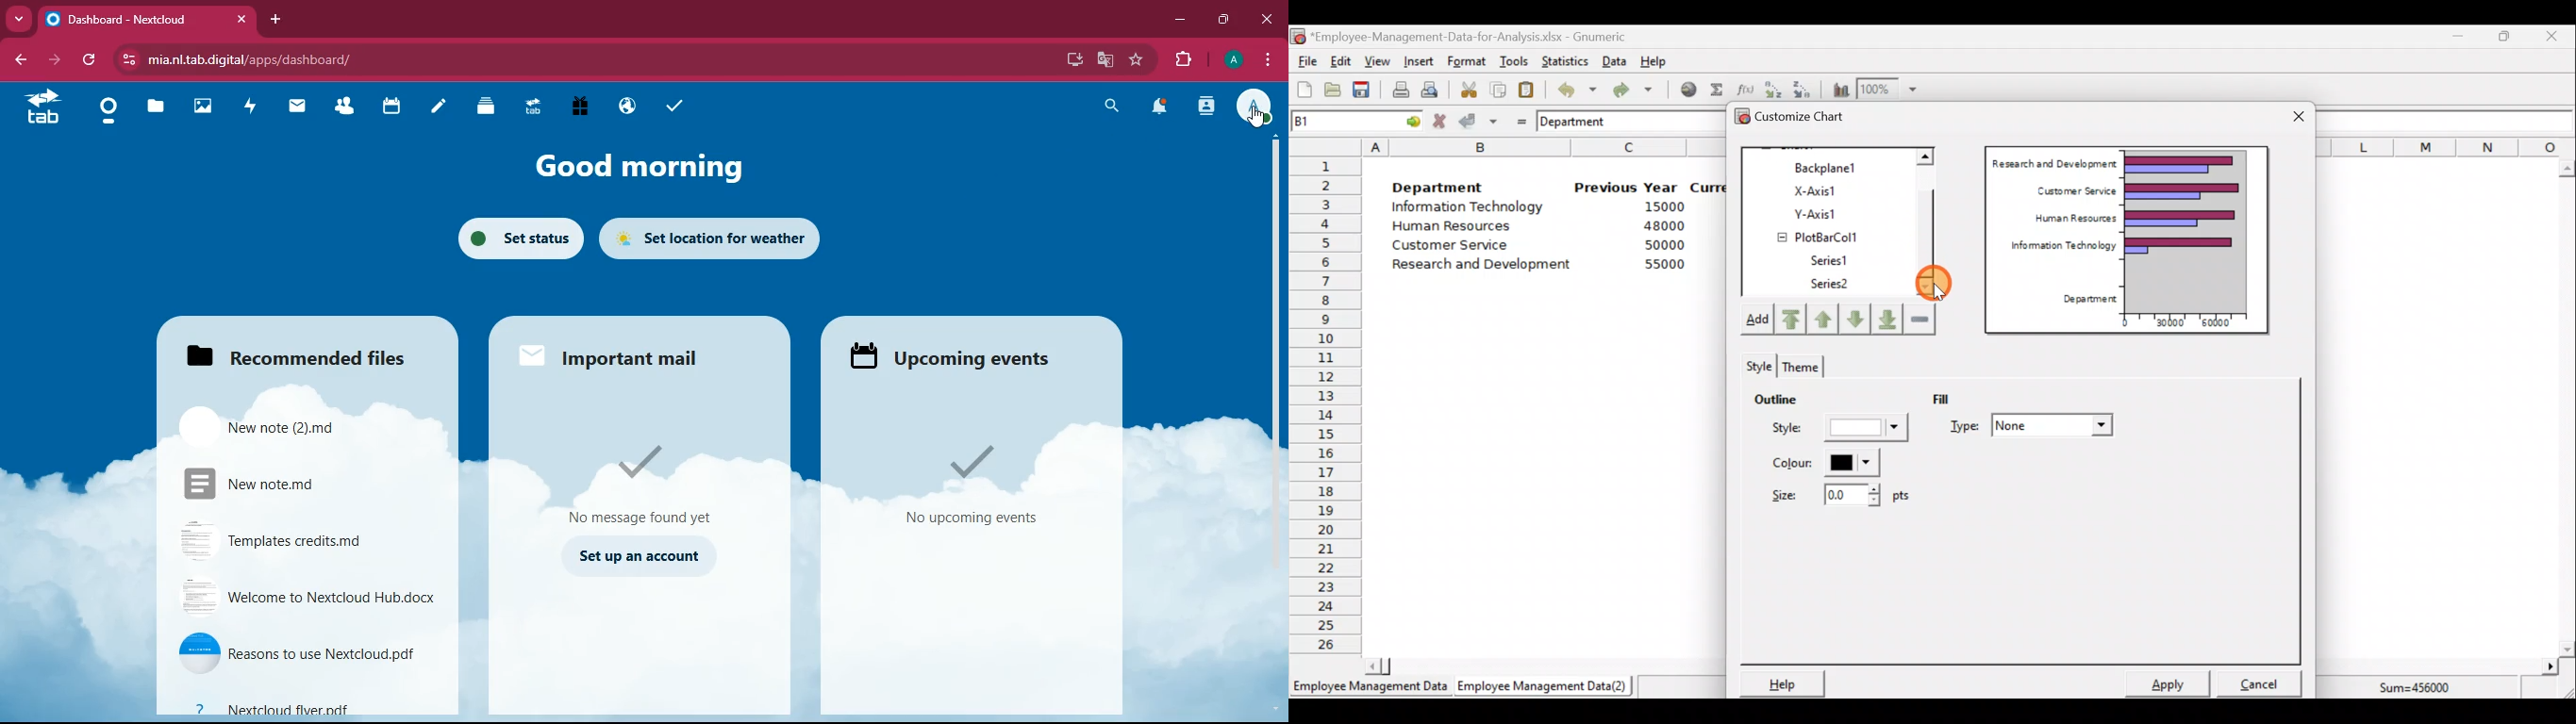 Image resolution: width=2576 pixels, height=728 pixels. Describe the element at coordinates (1663, 226) in the screenshot. I see `48000` at that location.